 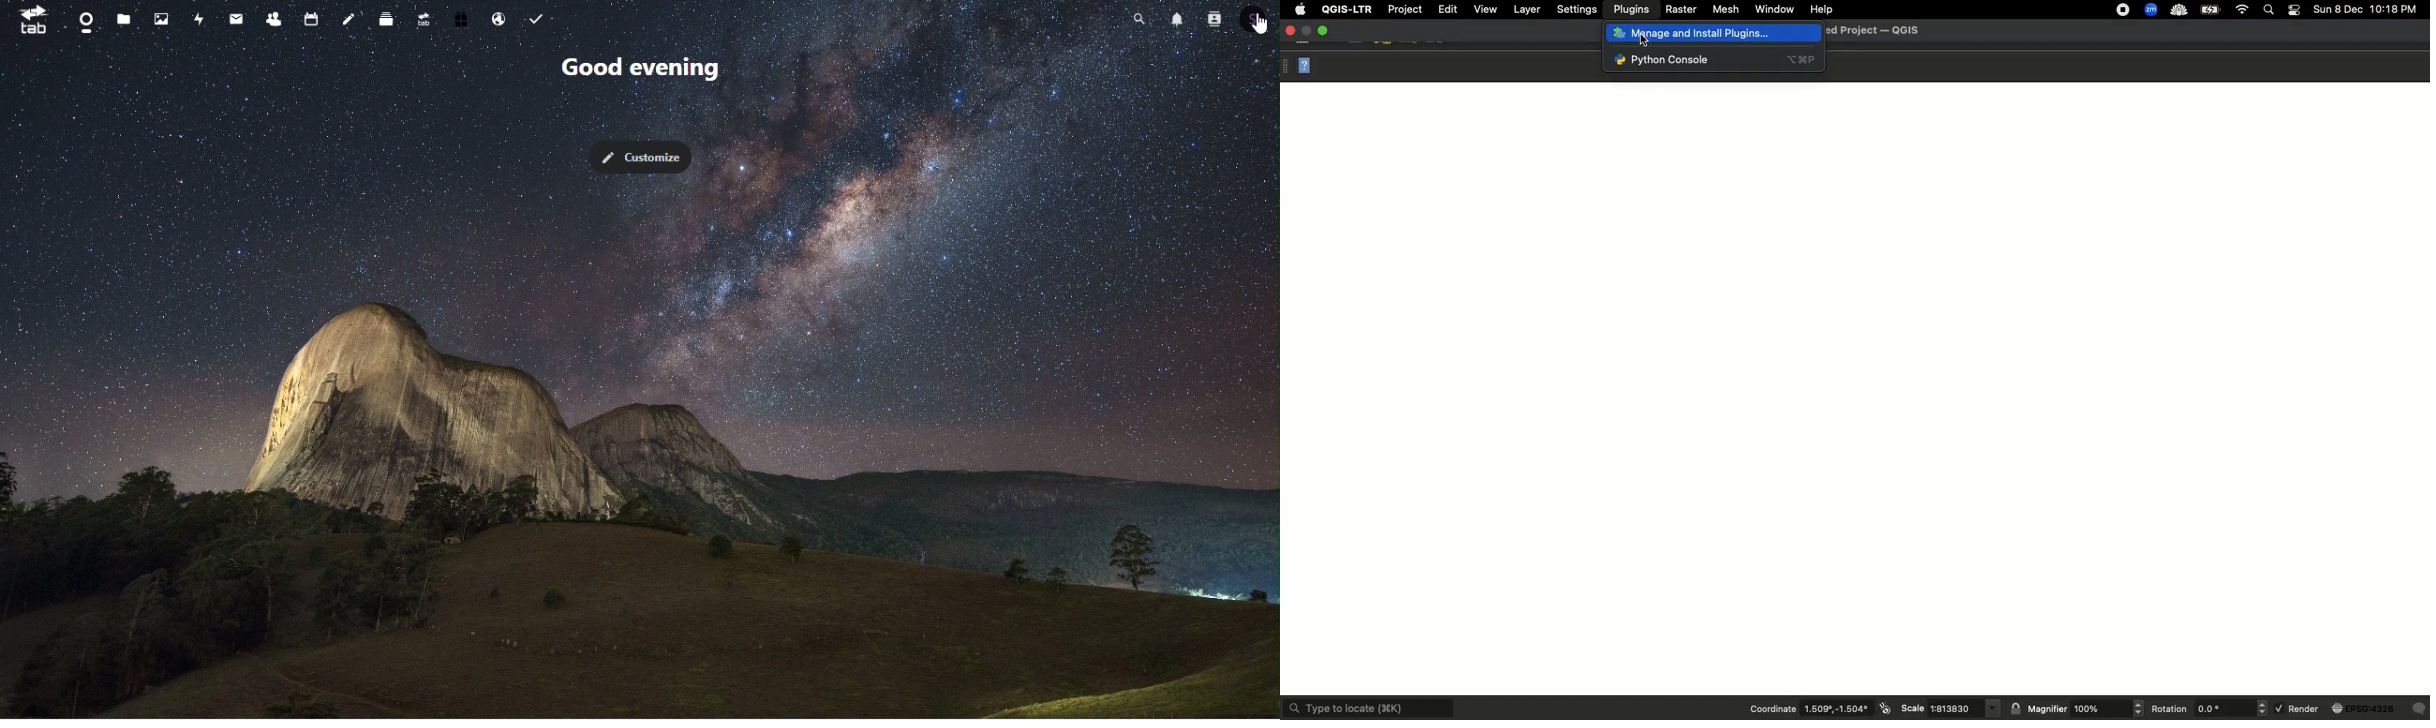 I want to click on Plugins, so click(x=1631, y=10).